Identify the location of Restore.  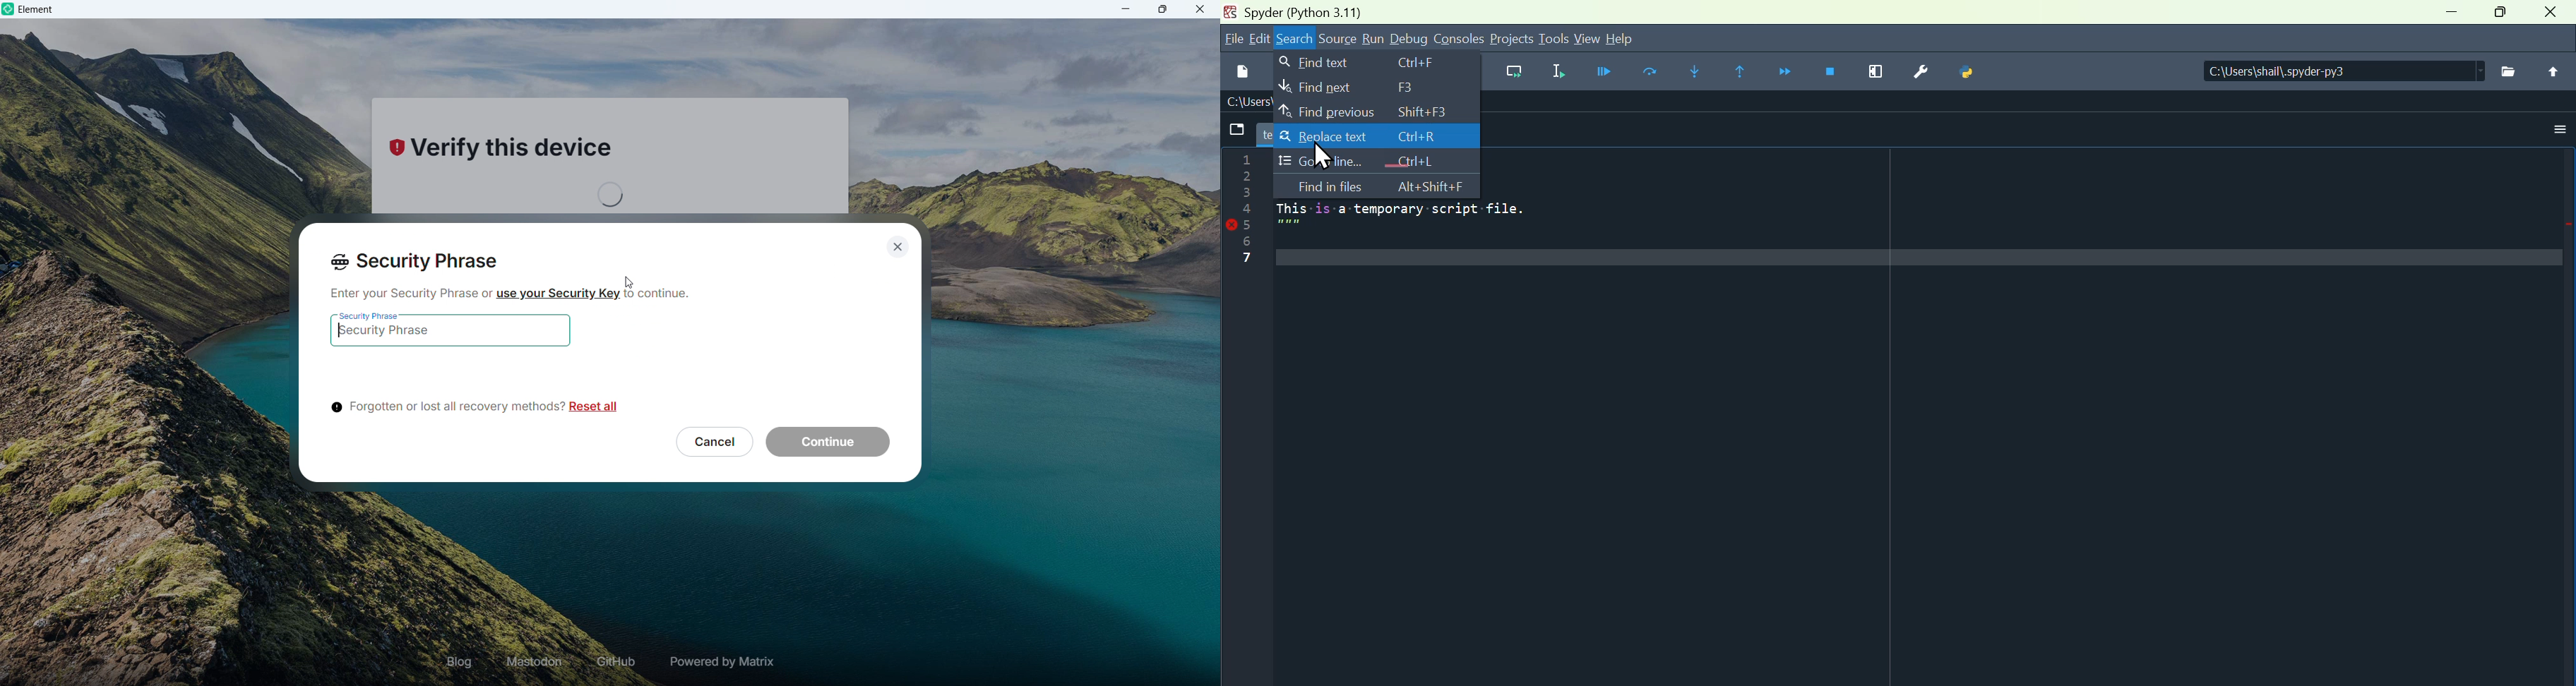
(2507, 13).